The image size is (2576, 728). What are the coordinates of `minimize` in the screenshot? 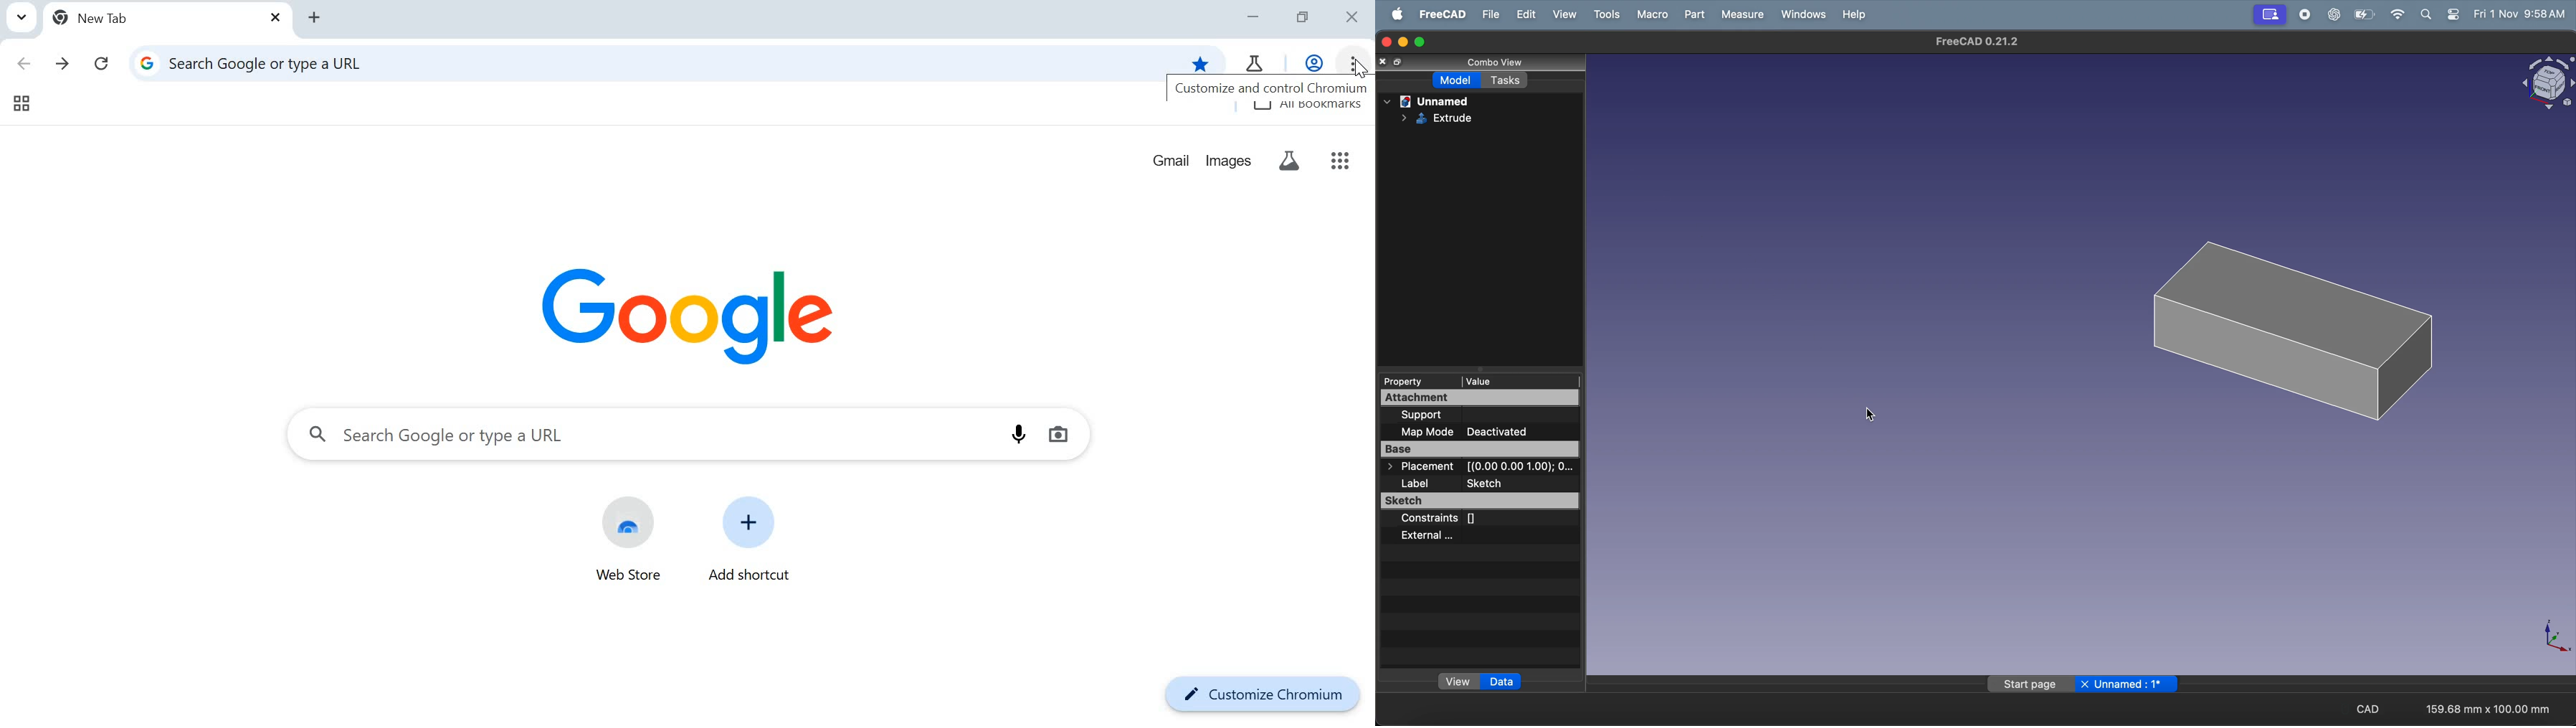 It's located at (1402, 41).